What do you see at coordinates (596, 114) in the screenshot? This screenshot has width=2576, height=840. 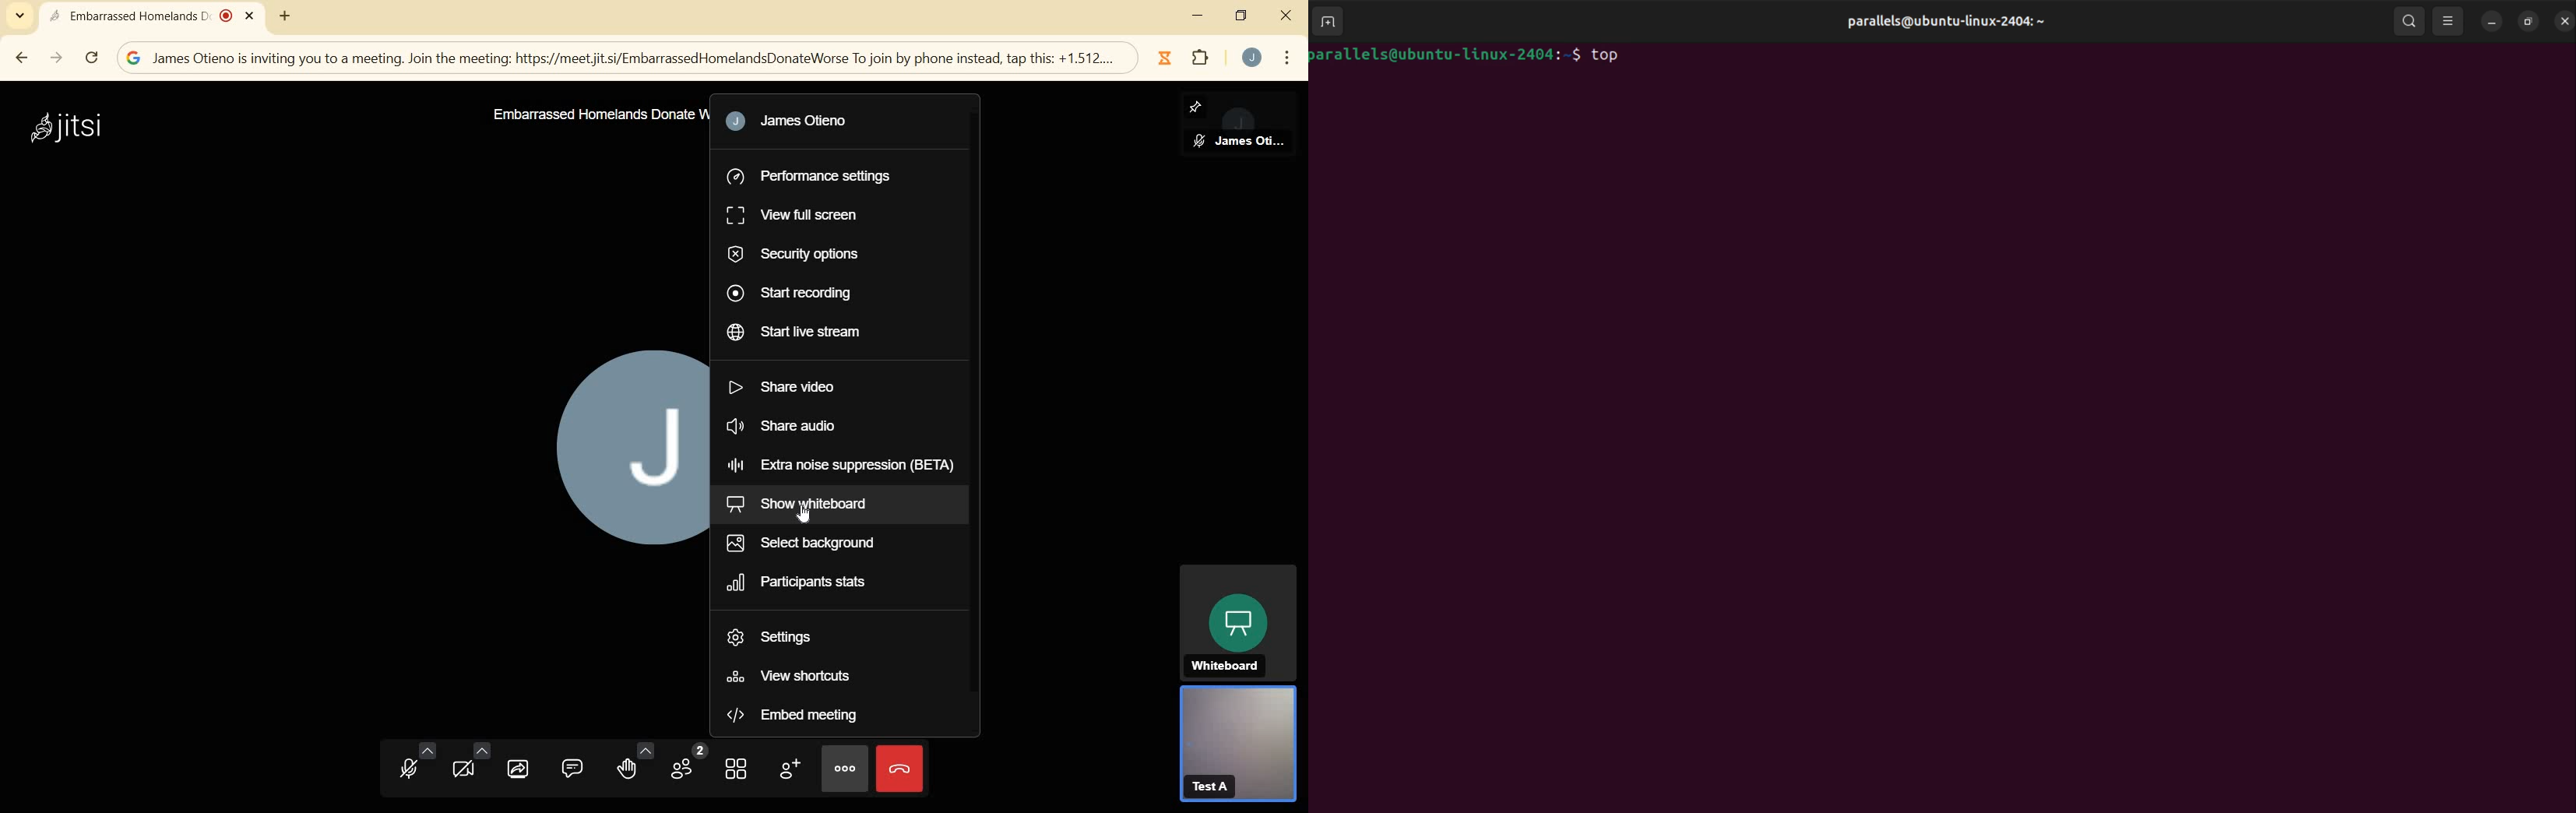 I see `Embarrassed Homelands Donate Worse` at bounding box center [596, 114].